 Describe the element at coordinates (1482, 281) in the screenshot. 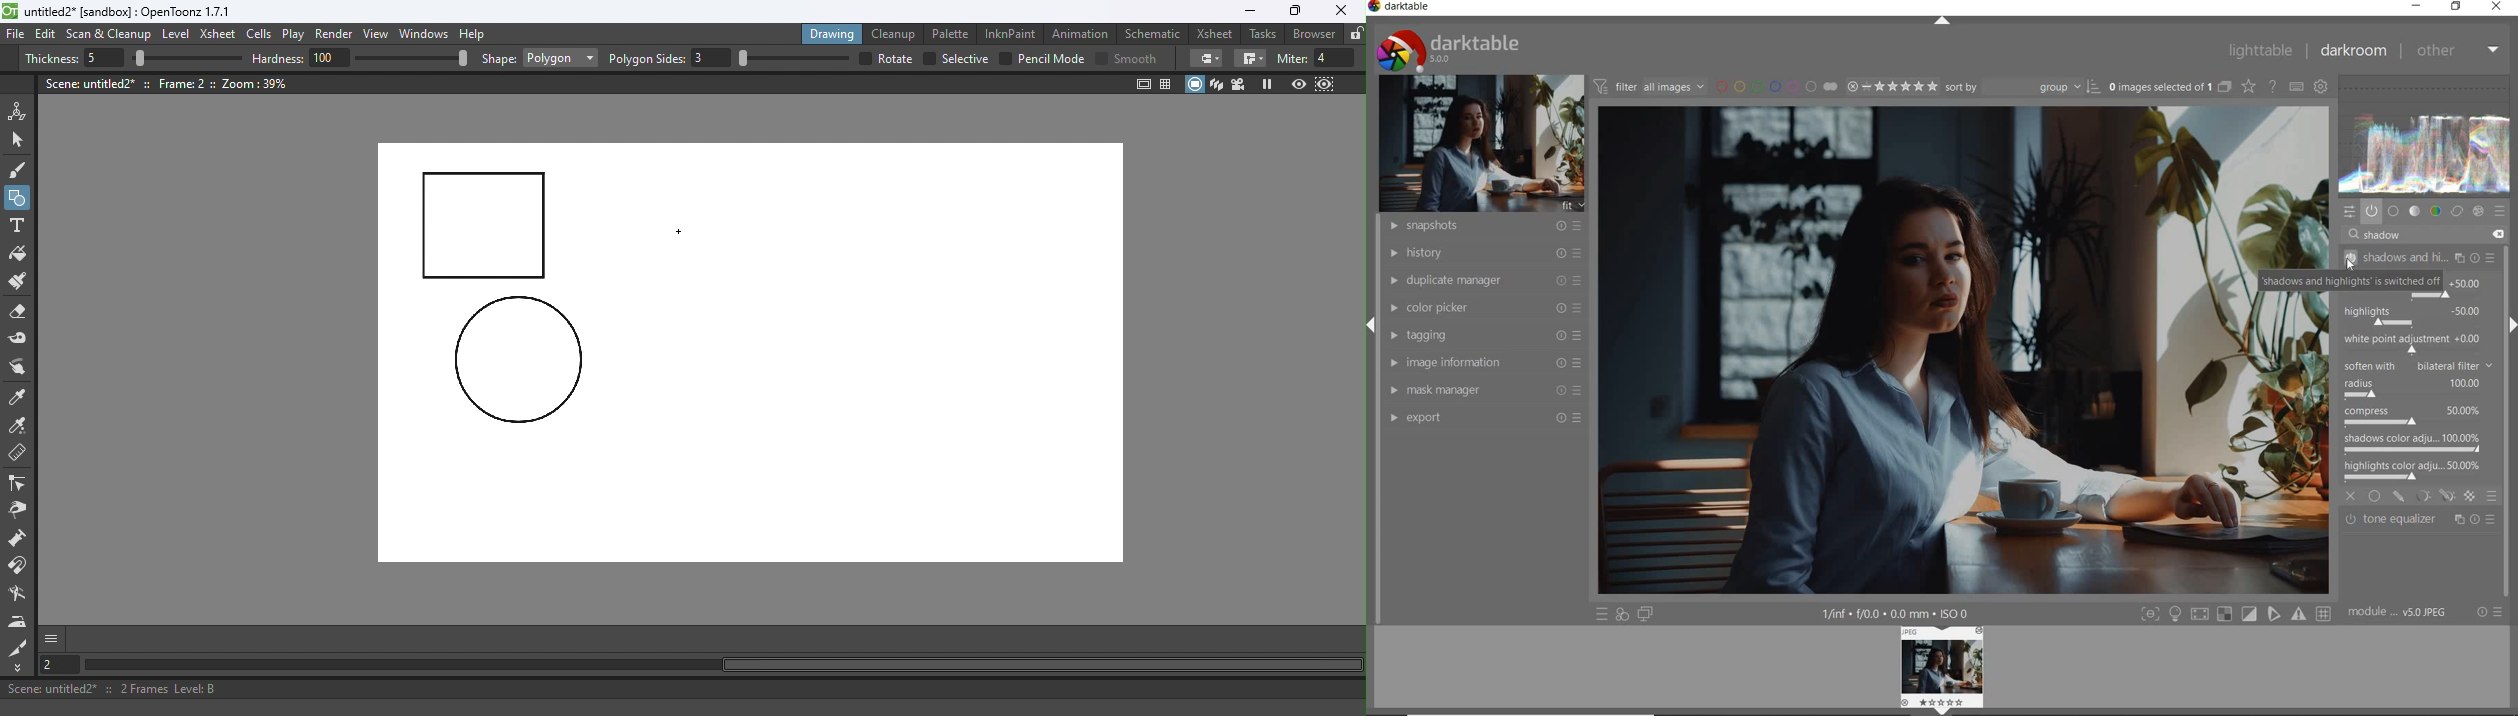

I see `duplicate manager` at that location.